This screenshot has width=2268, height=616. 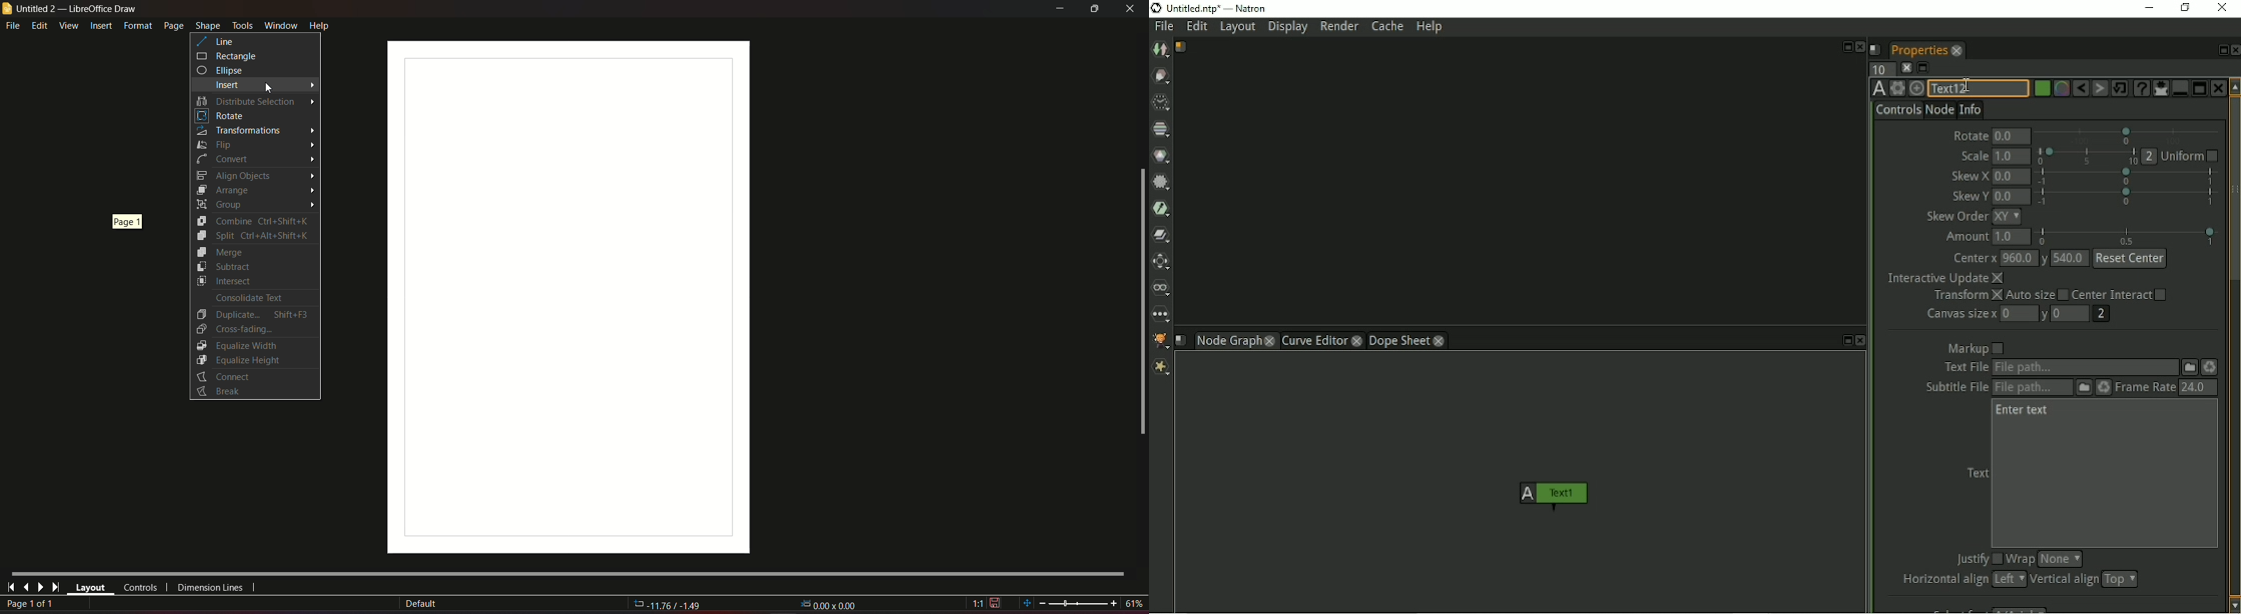 I want to click on workspace, so click(x=577, y=292).